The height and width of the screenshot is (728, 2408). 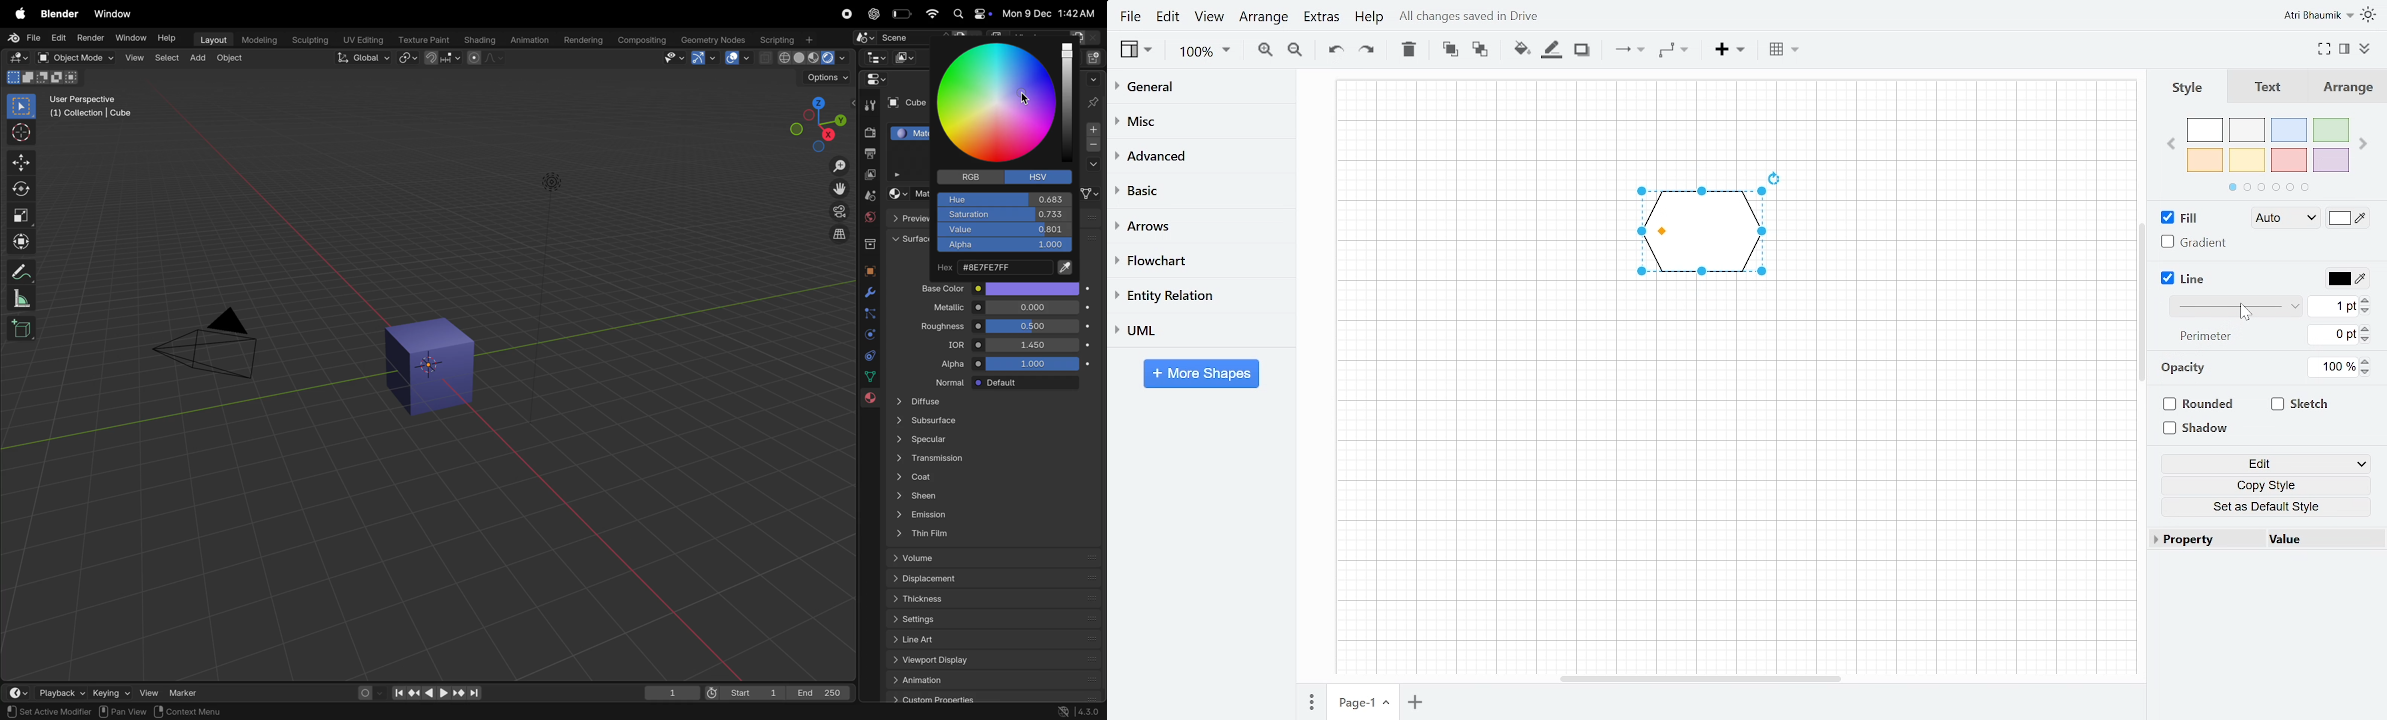 What do you see at coordinates (134, 59) in the screenshot?
I see `view` at bounding box center [134, 59].